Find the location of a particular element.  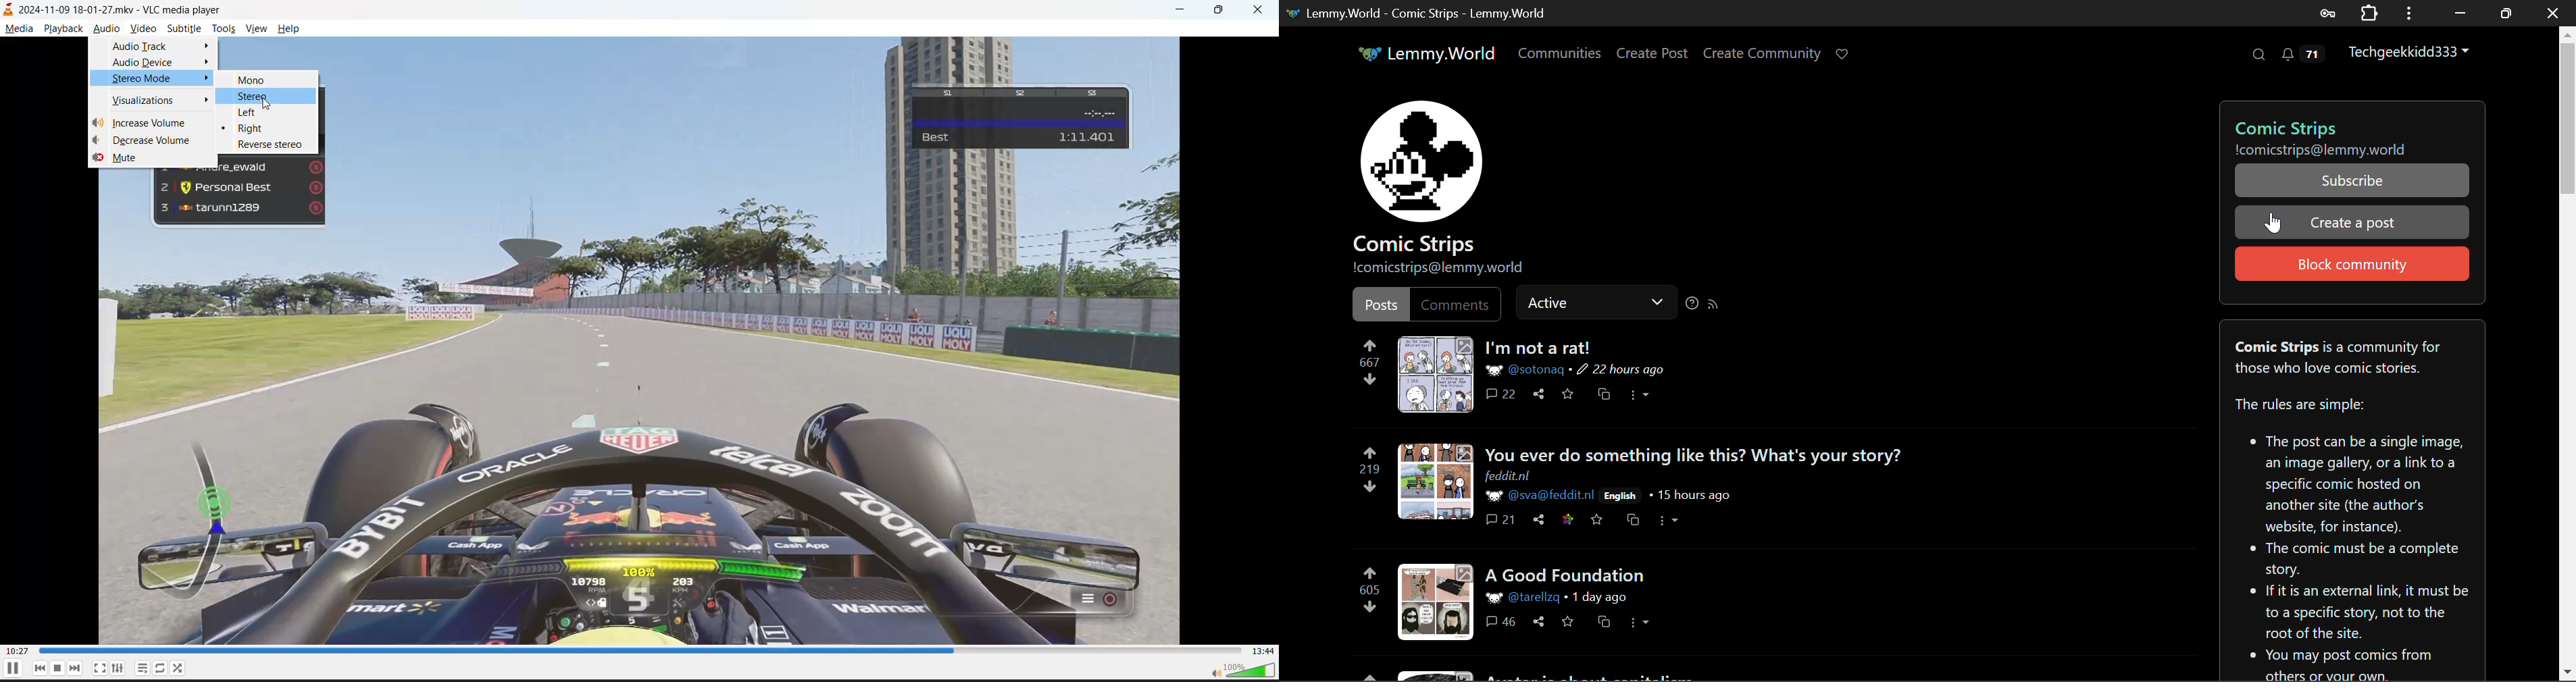

!comicstrips@lemmy.world is located at coordinates (2350, 151).